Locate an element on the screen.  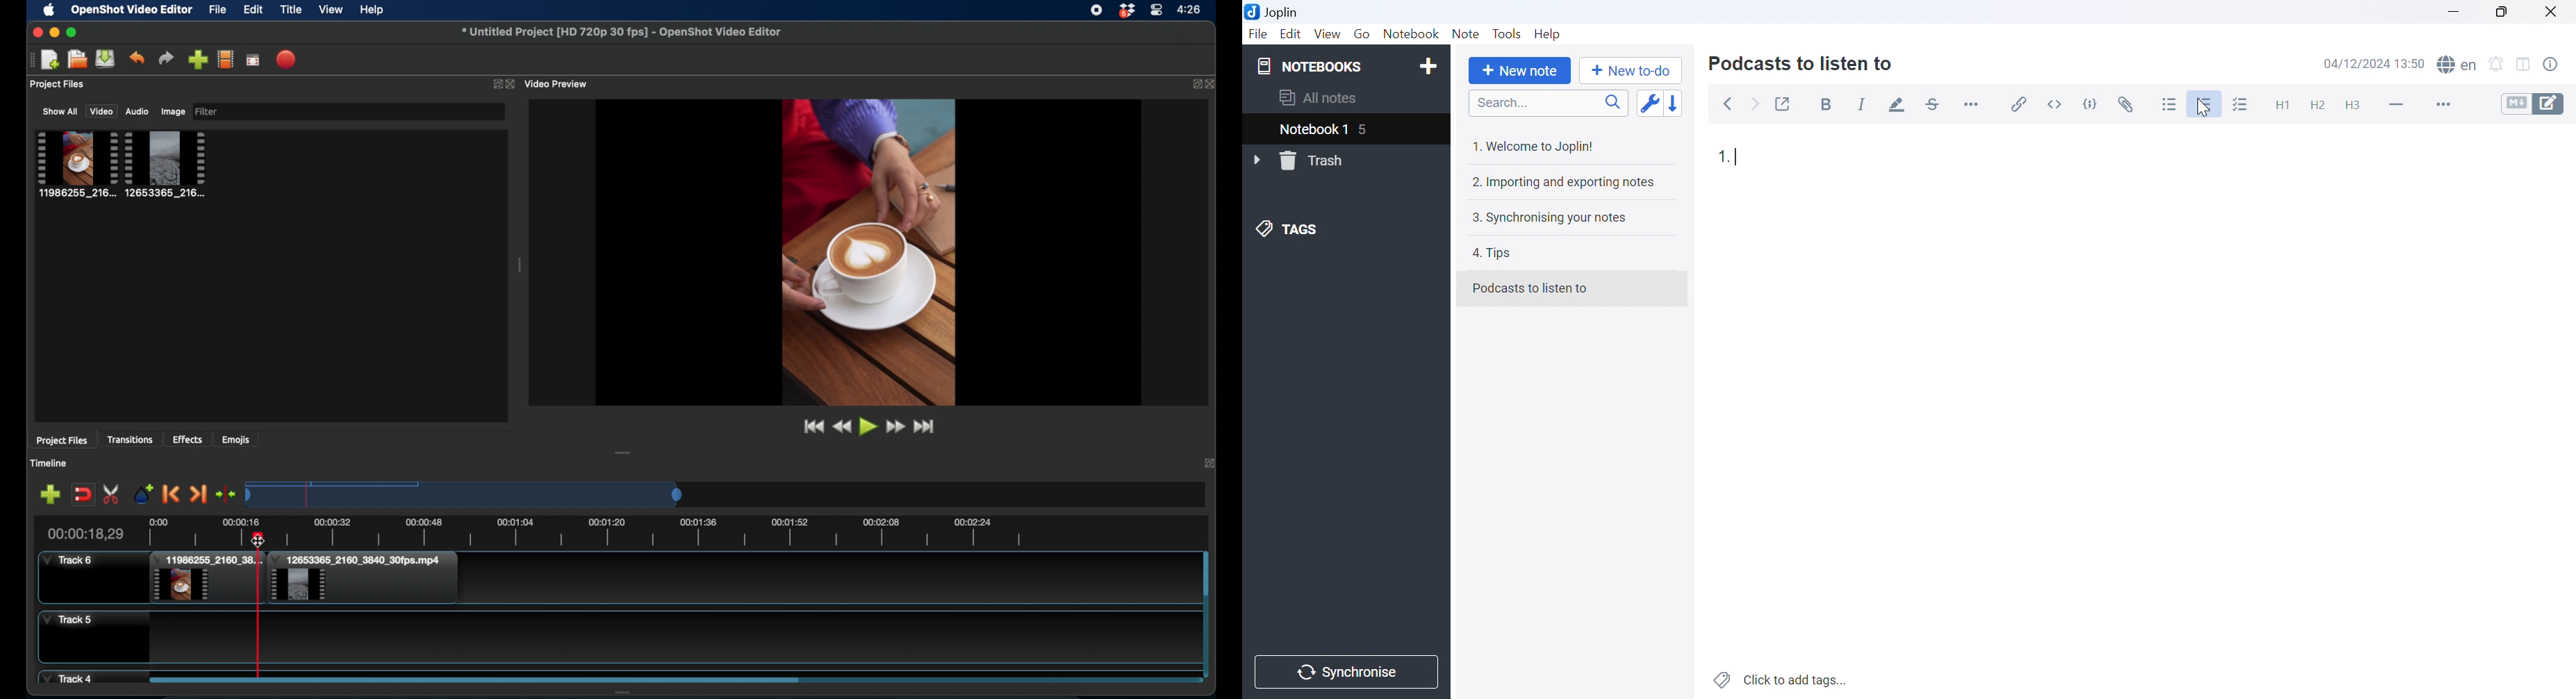
drag handle is located at coordinates (624, 452).